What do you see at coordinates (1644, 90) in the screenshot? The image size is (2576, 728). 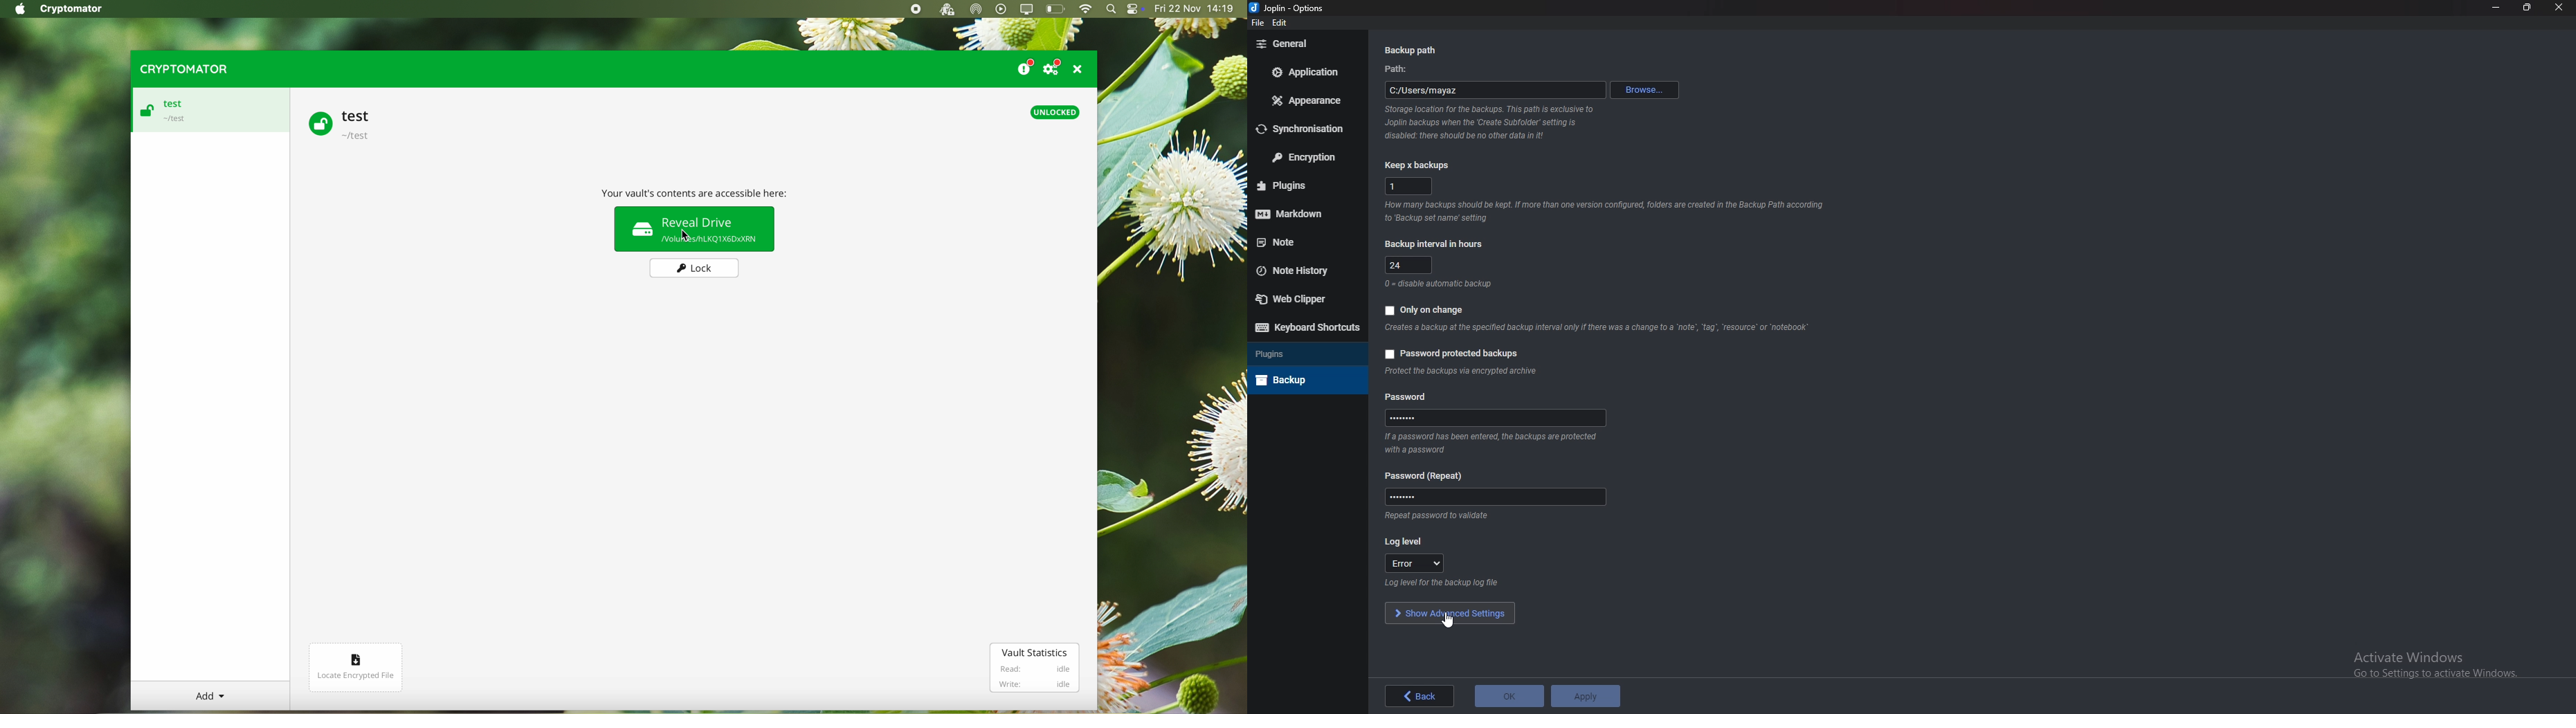 I see `browse` at bounding box center [1644, 90].